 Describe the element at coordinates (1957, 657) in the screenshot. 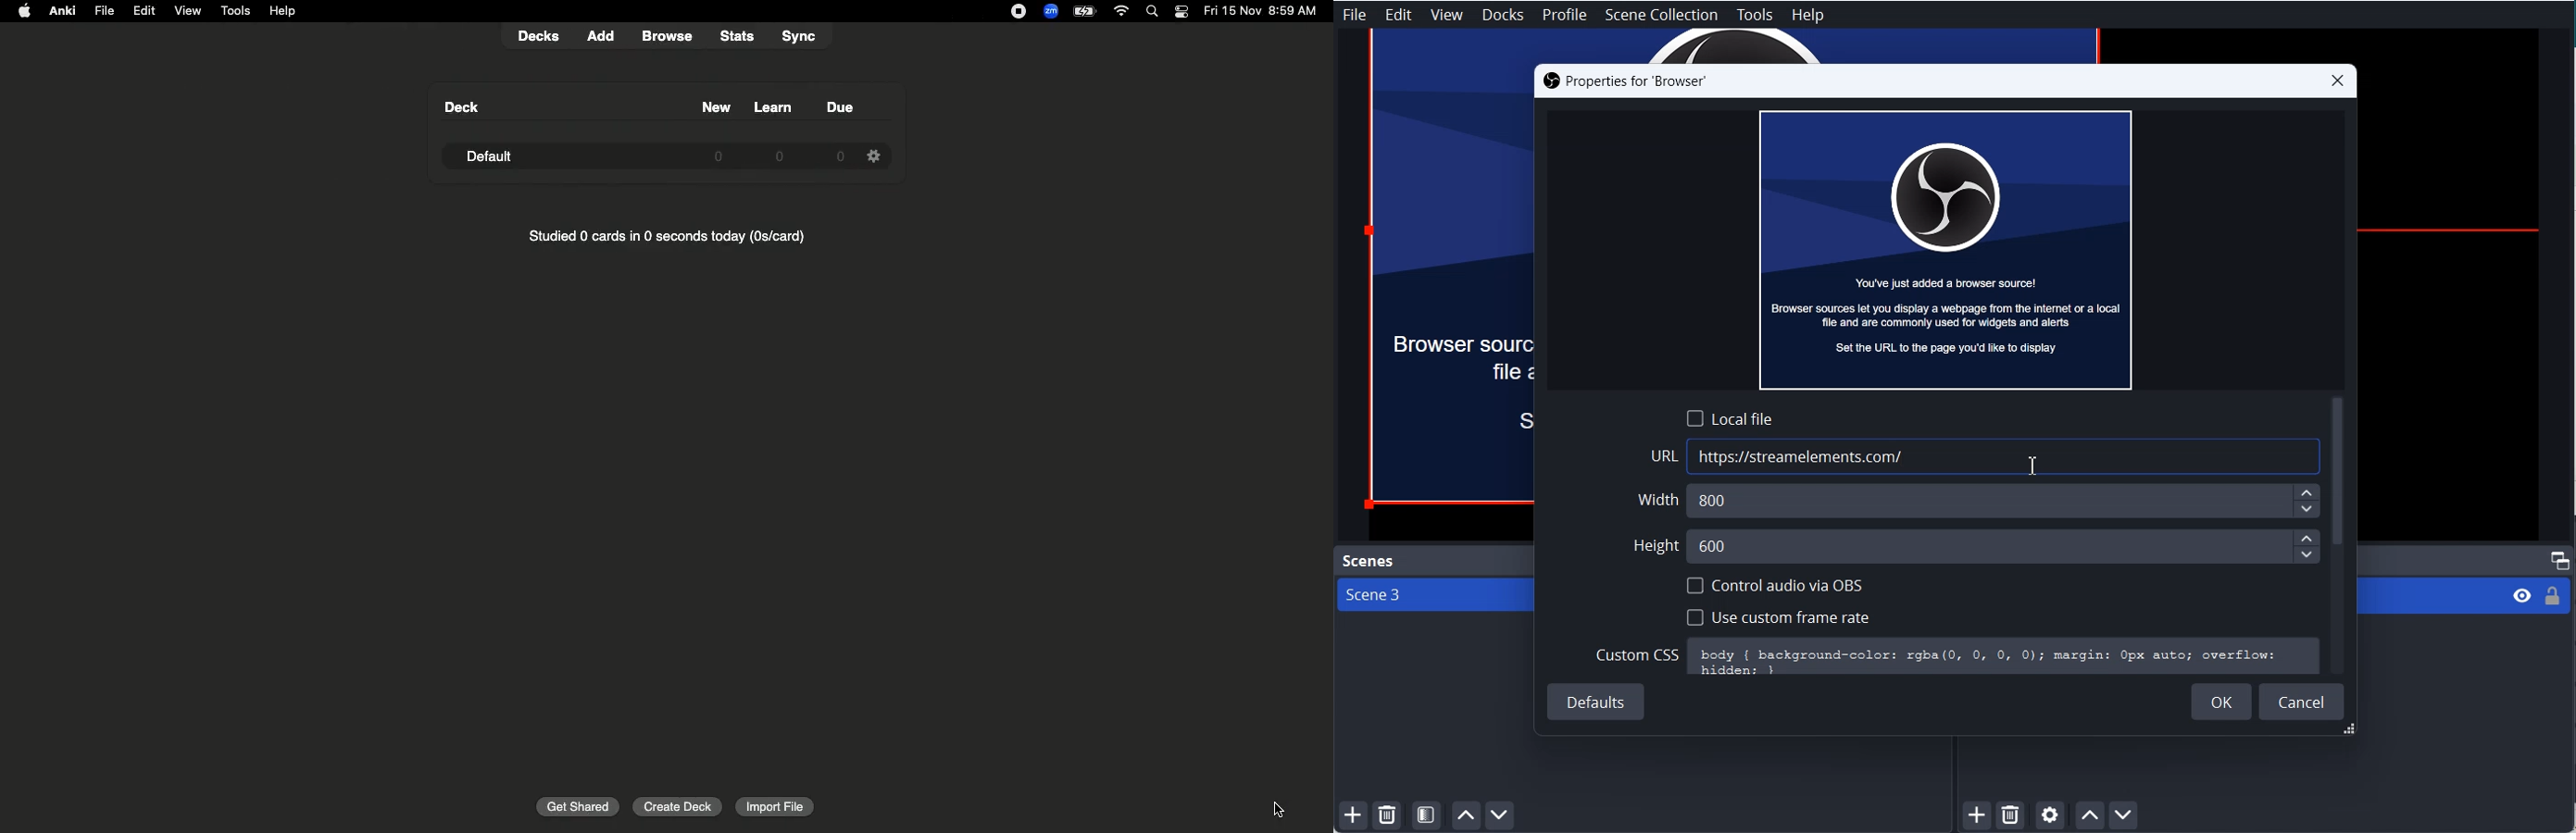

I see `Custom CSS` at that location.